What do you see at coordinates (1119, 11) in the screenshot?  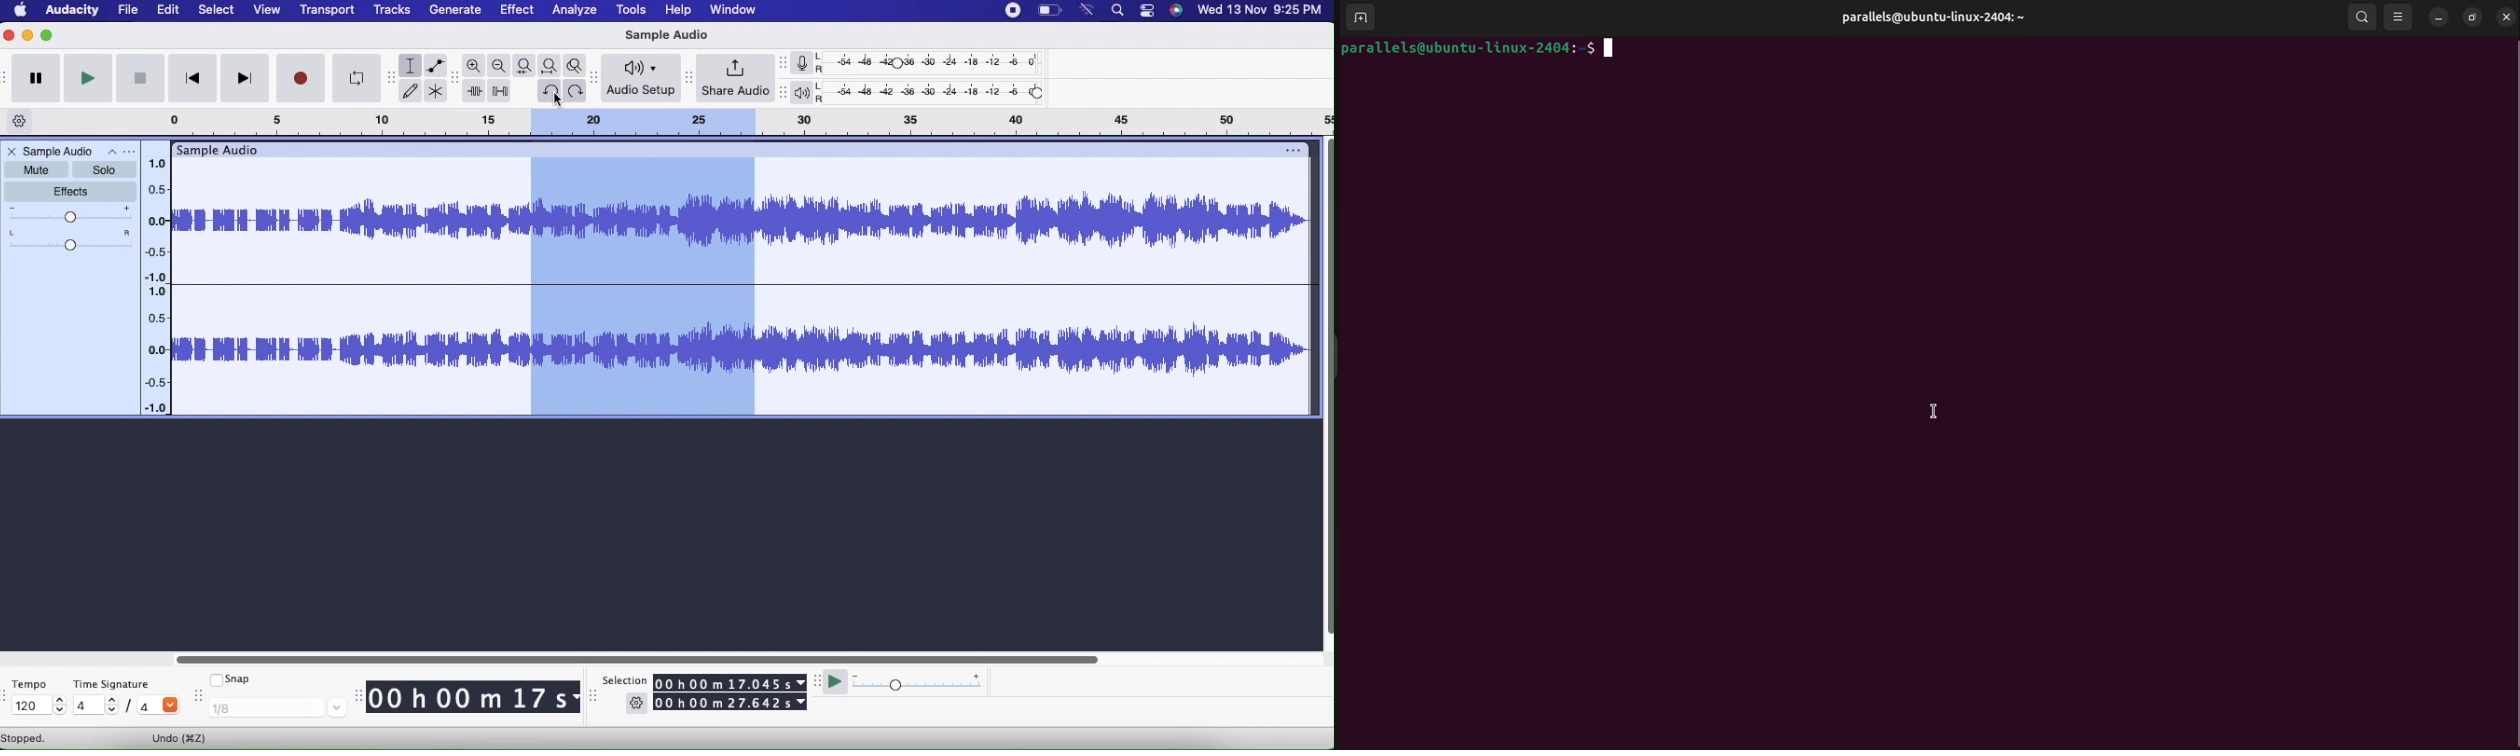 I see `spotlight` at bounding box center [1119, 11].